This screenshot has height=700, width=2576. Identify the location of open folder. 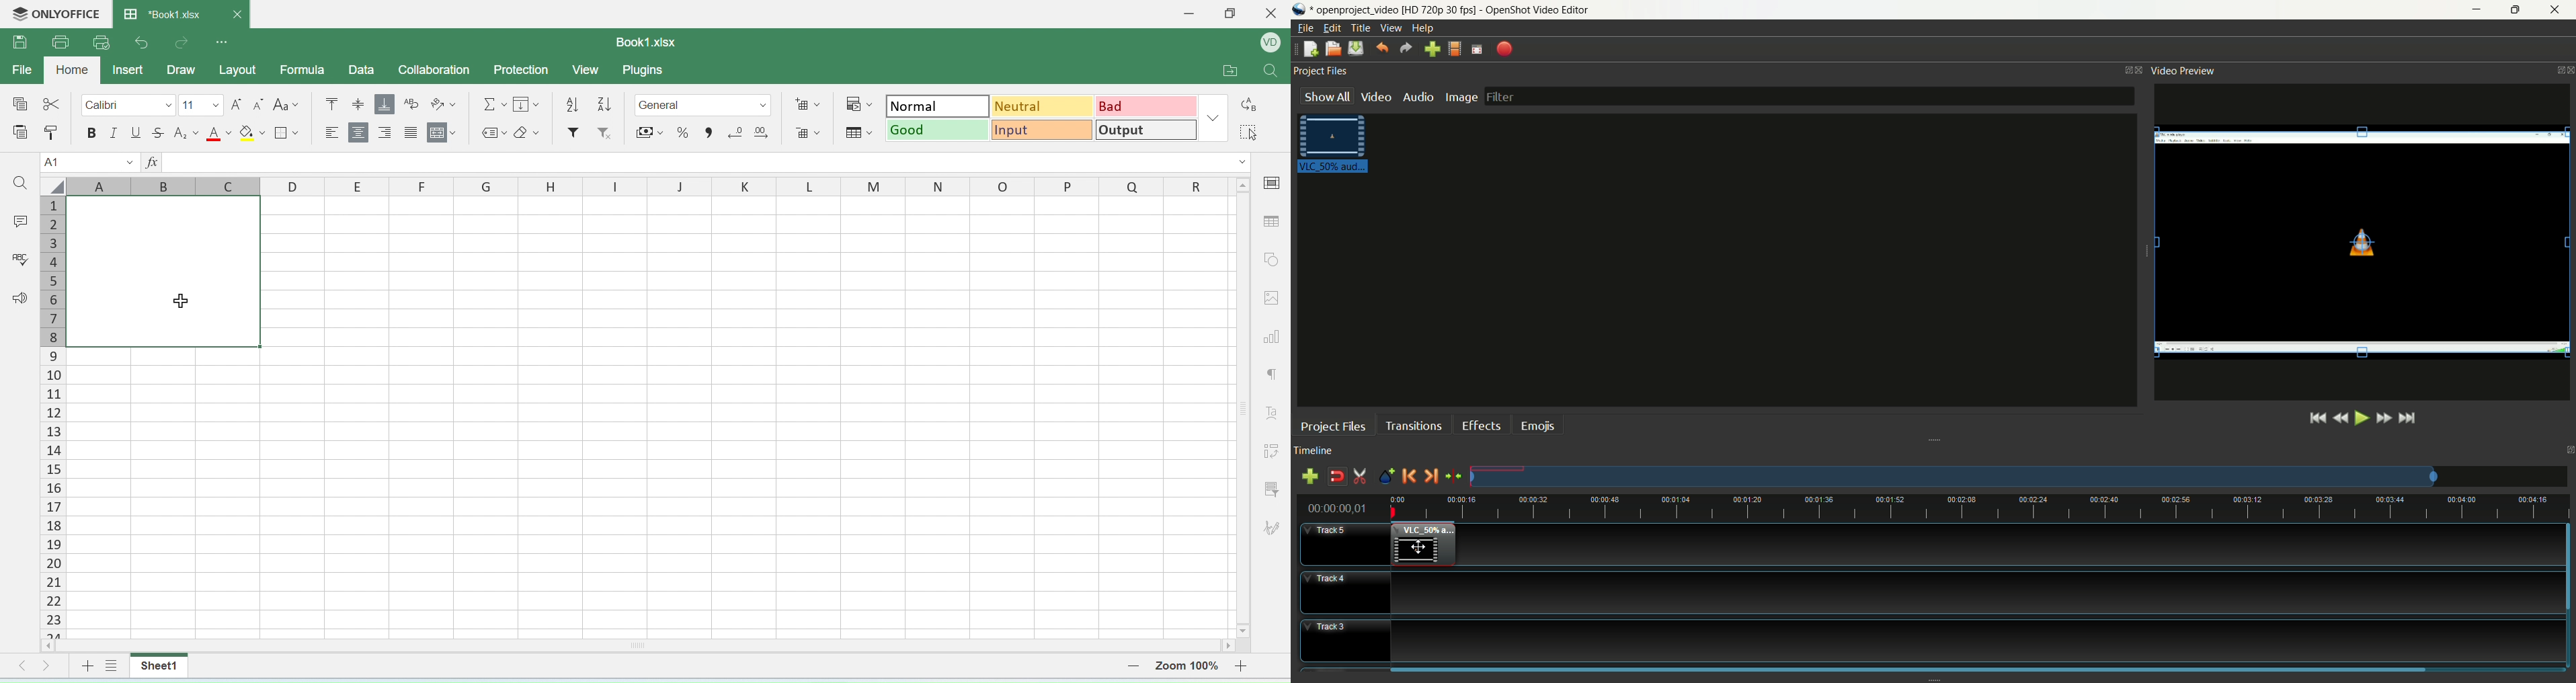
(1230, 73).